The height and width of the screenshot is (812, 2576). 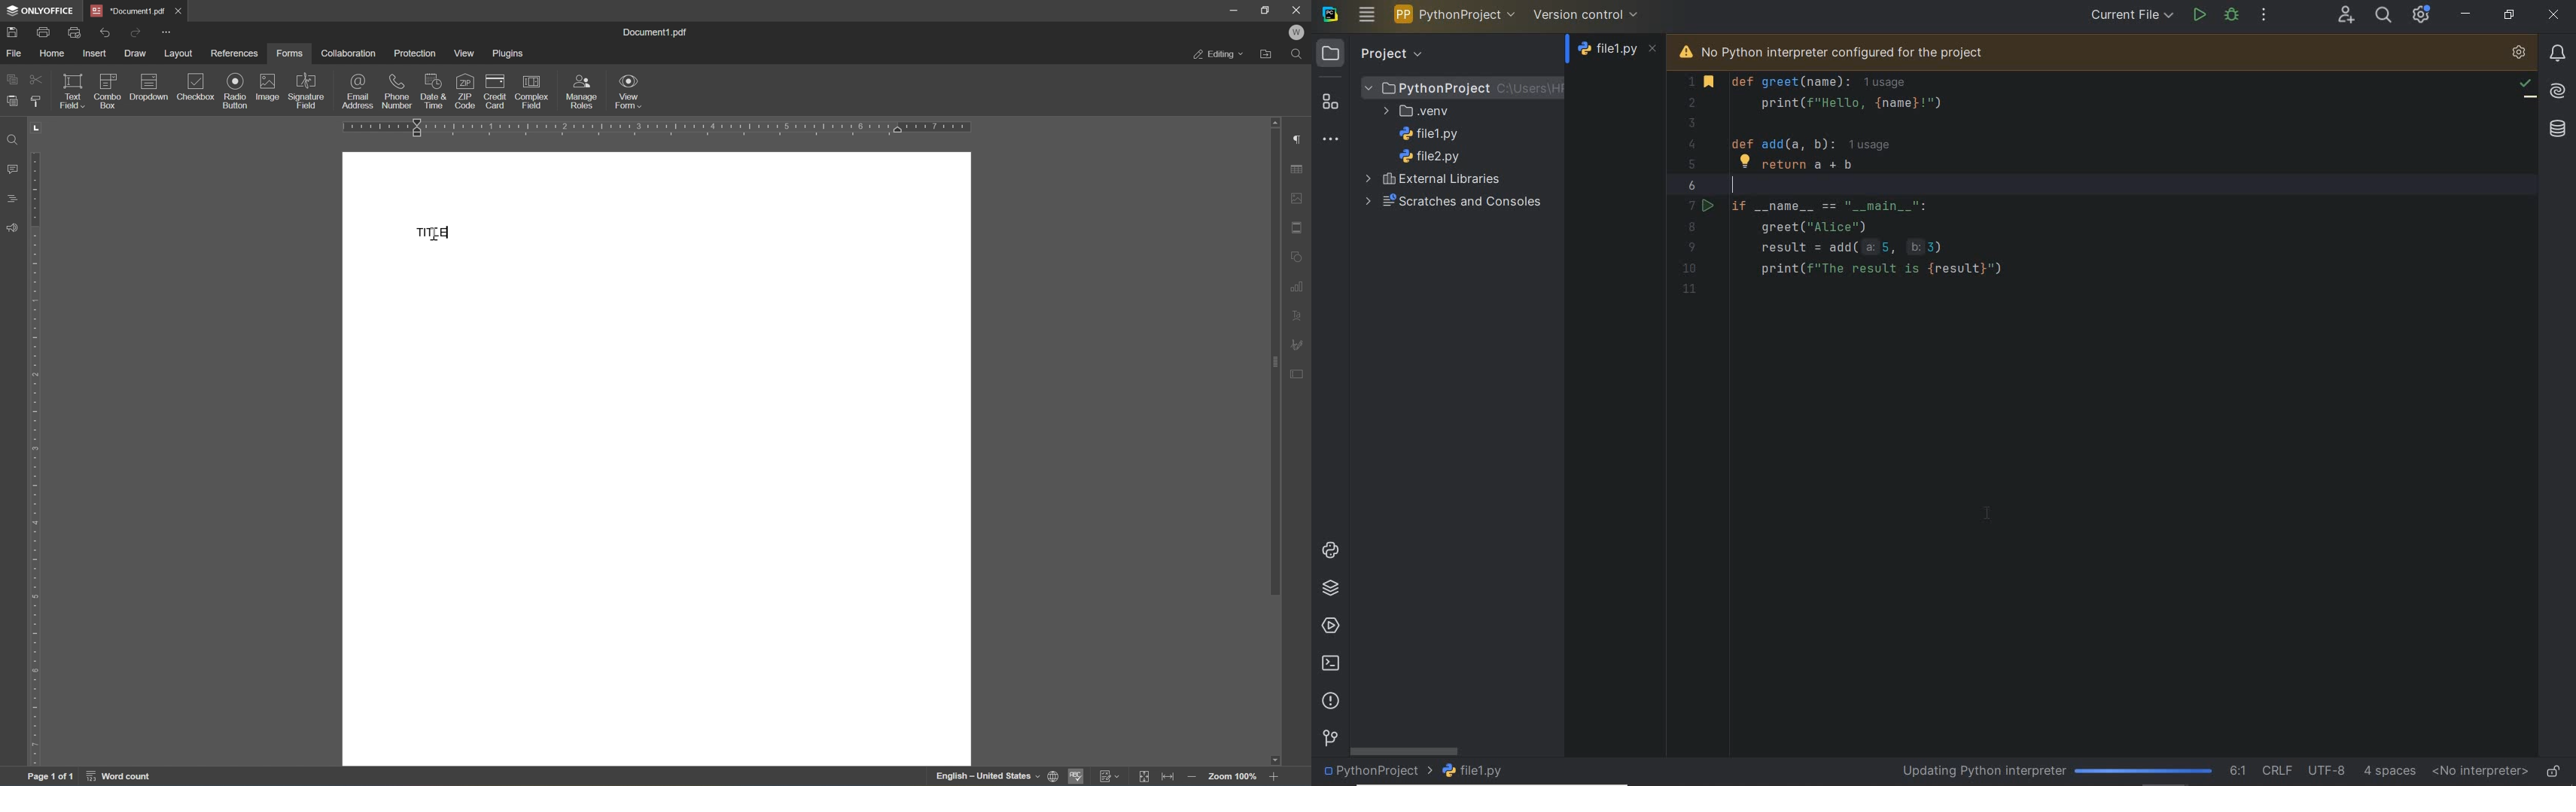 I want to click on page 1 of 1, so click(x=51, y=775).